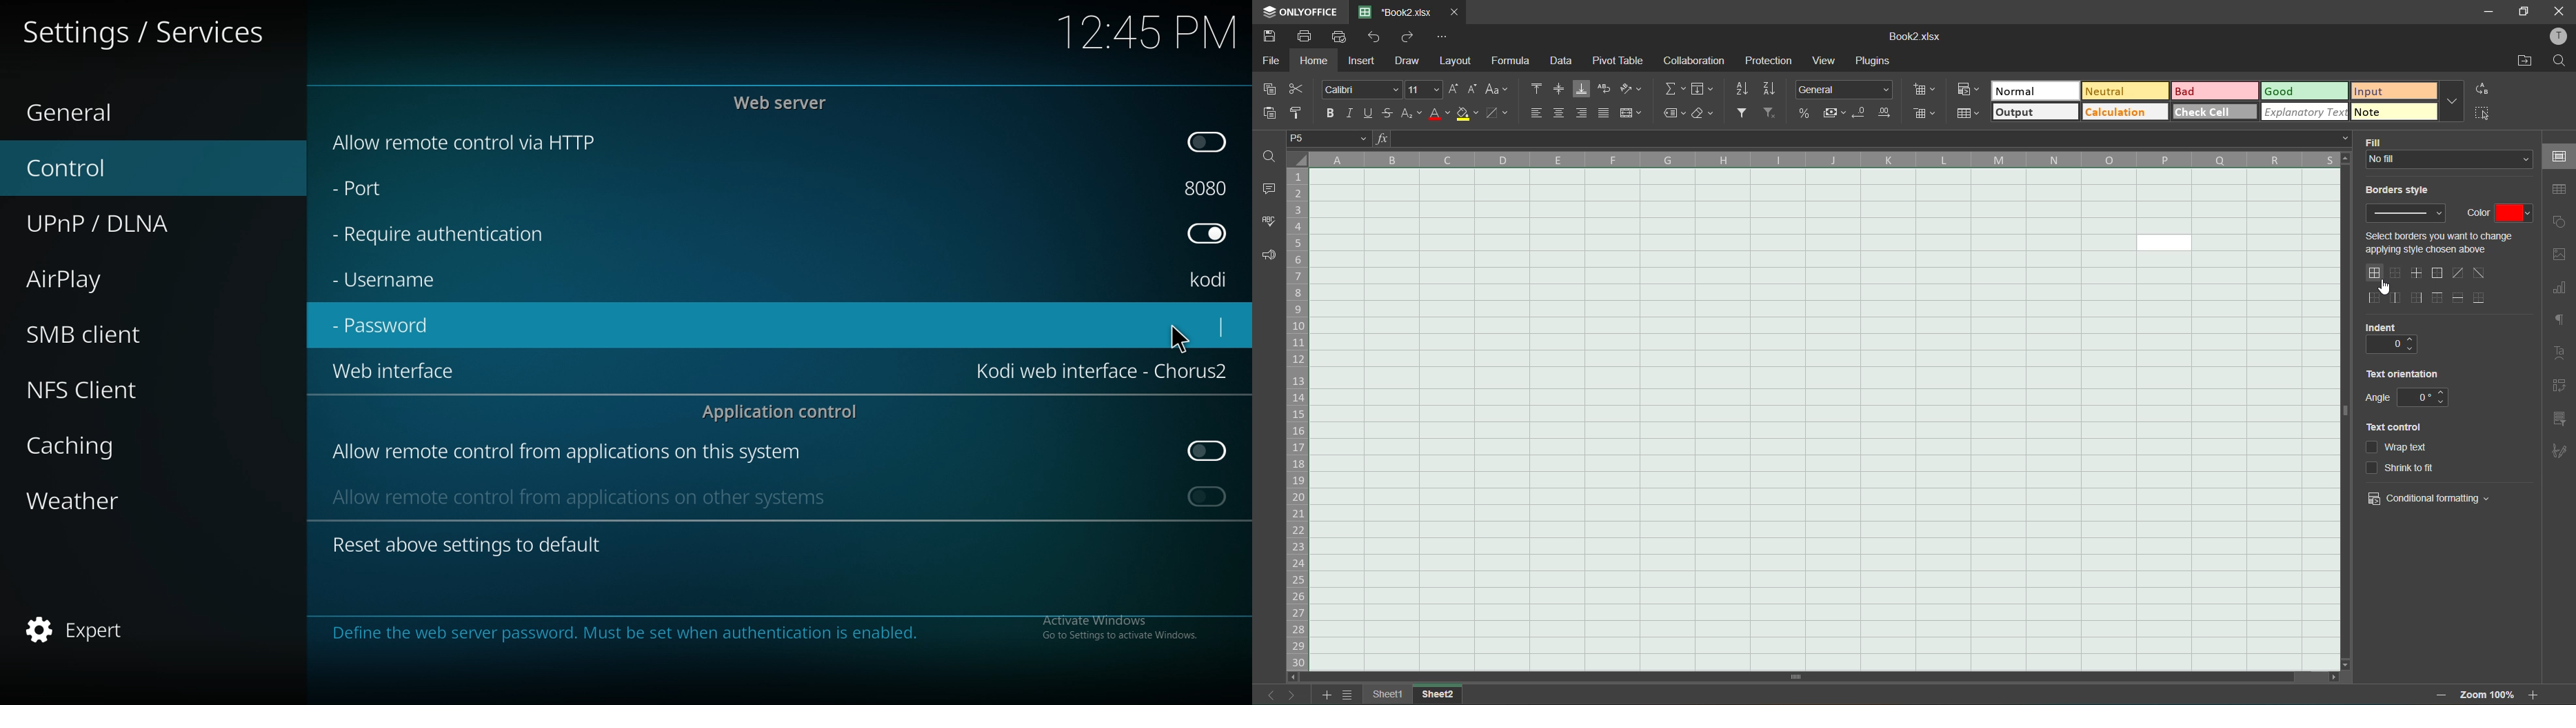 This screenshot has height=728, width=2576. I want to click on control, so click(125, 166).